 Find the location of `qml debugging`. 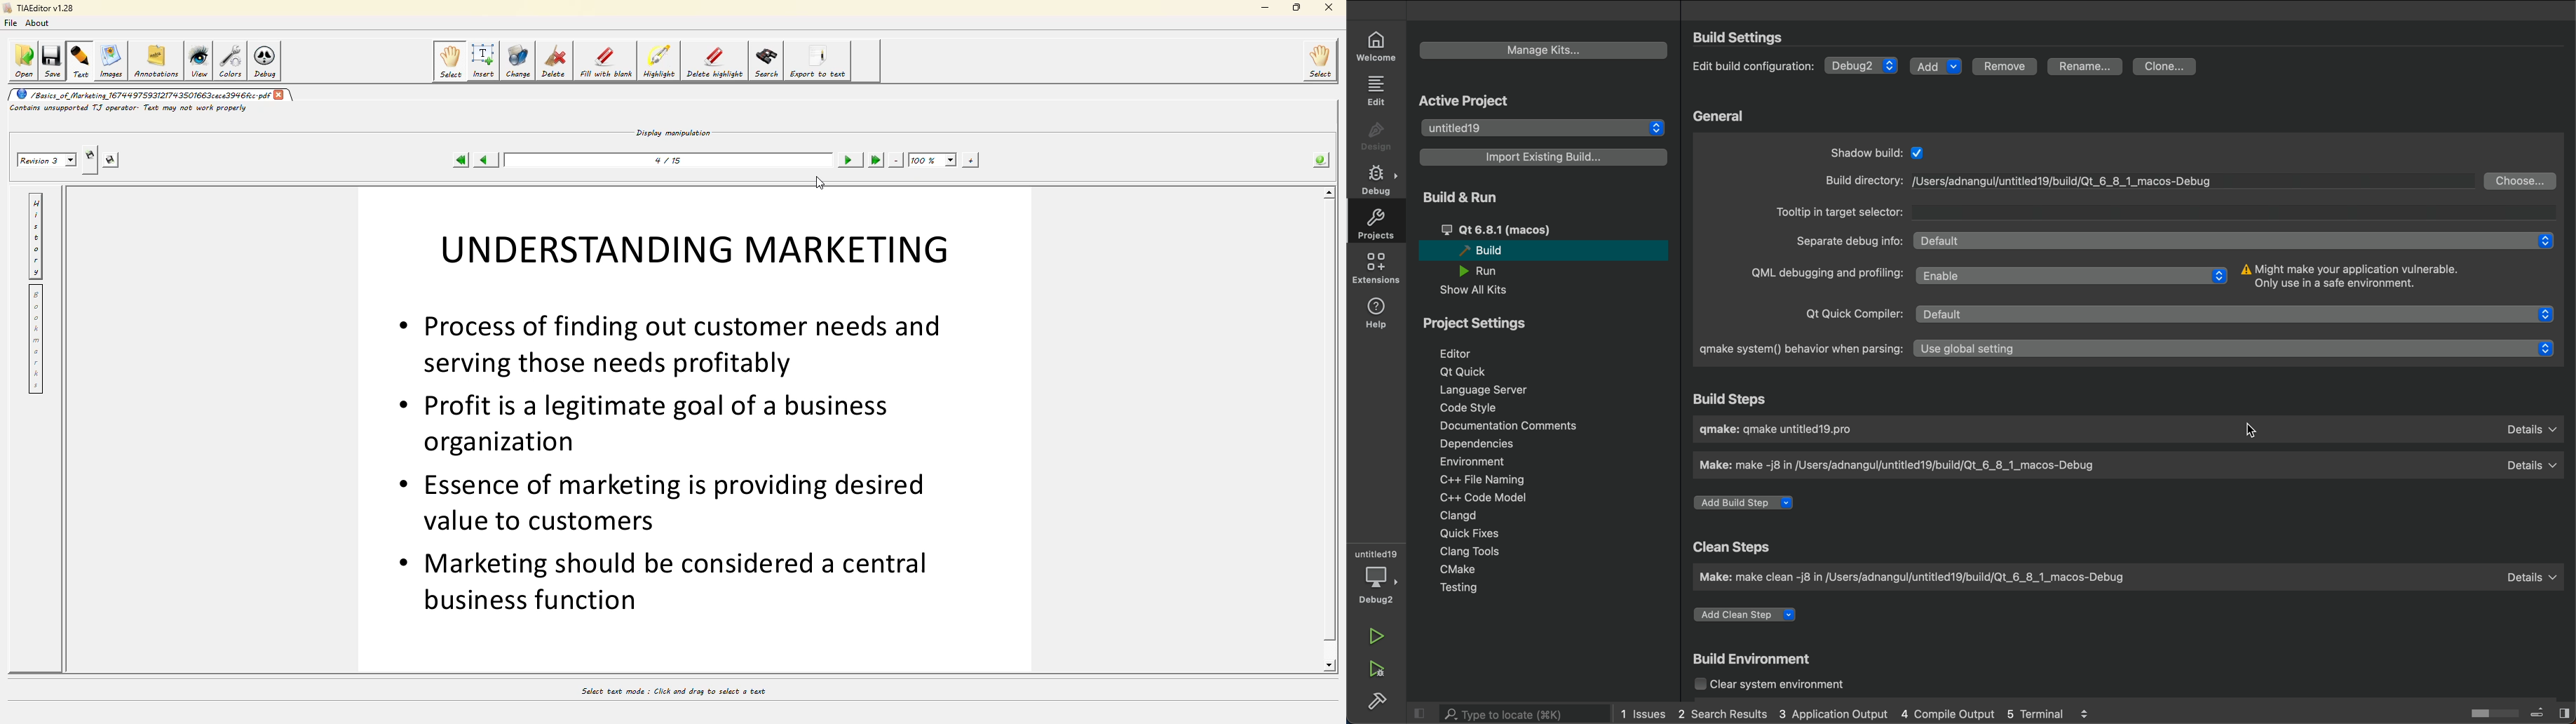

qml debugging is located at coordinates (1825, 275).